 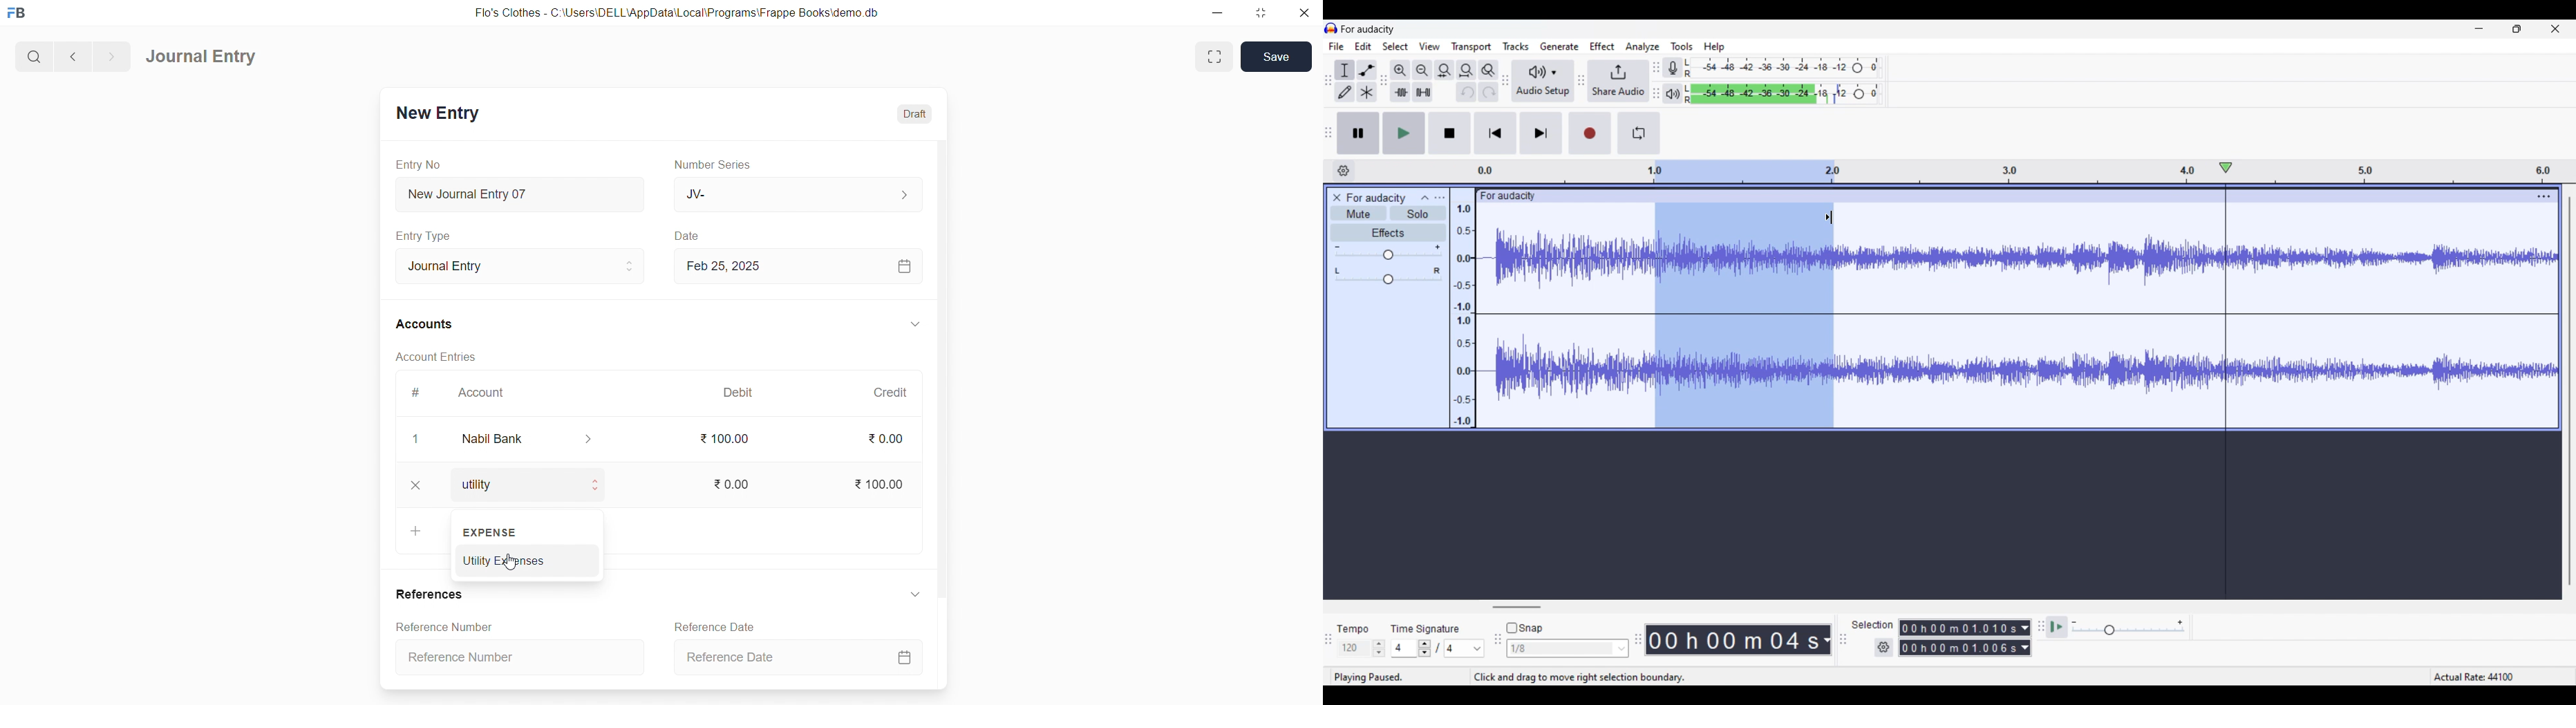 What do you see at coordinates (890, 392) in the screenshot?
I see `Credit` at bounding box center [890, 392].